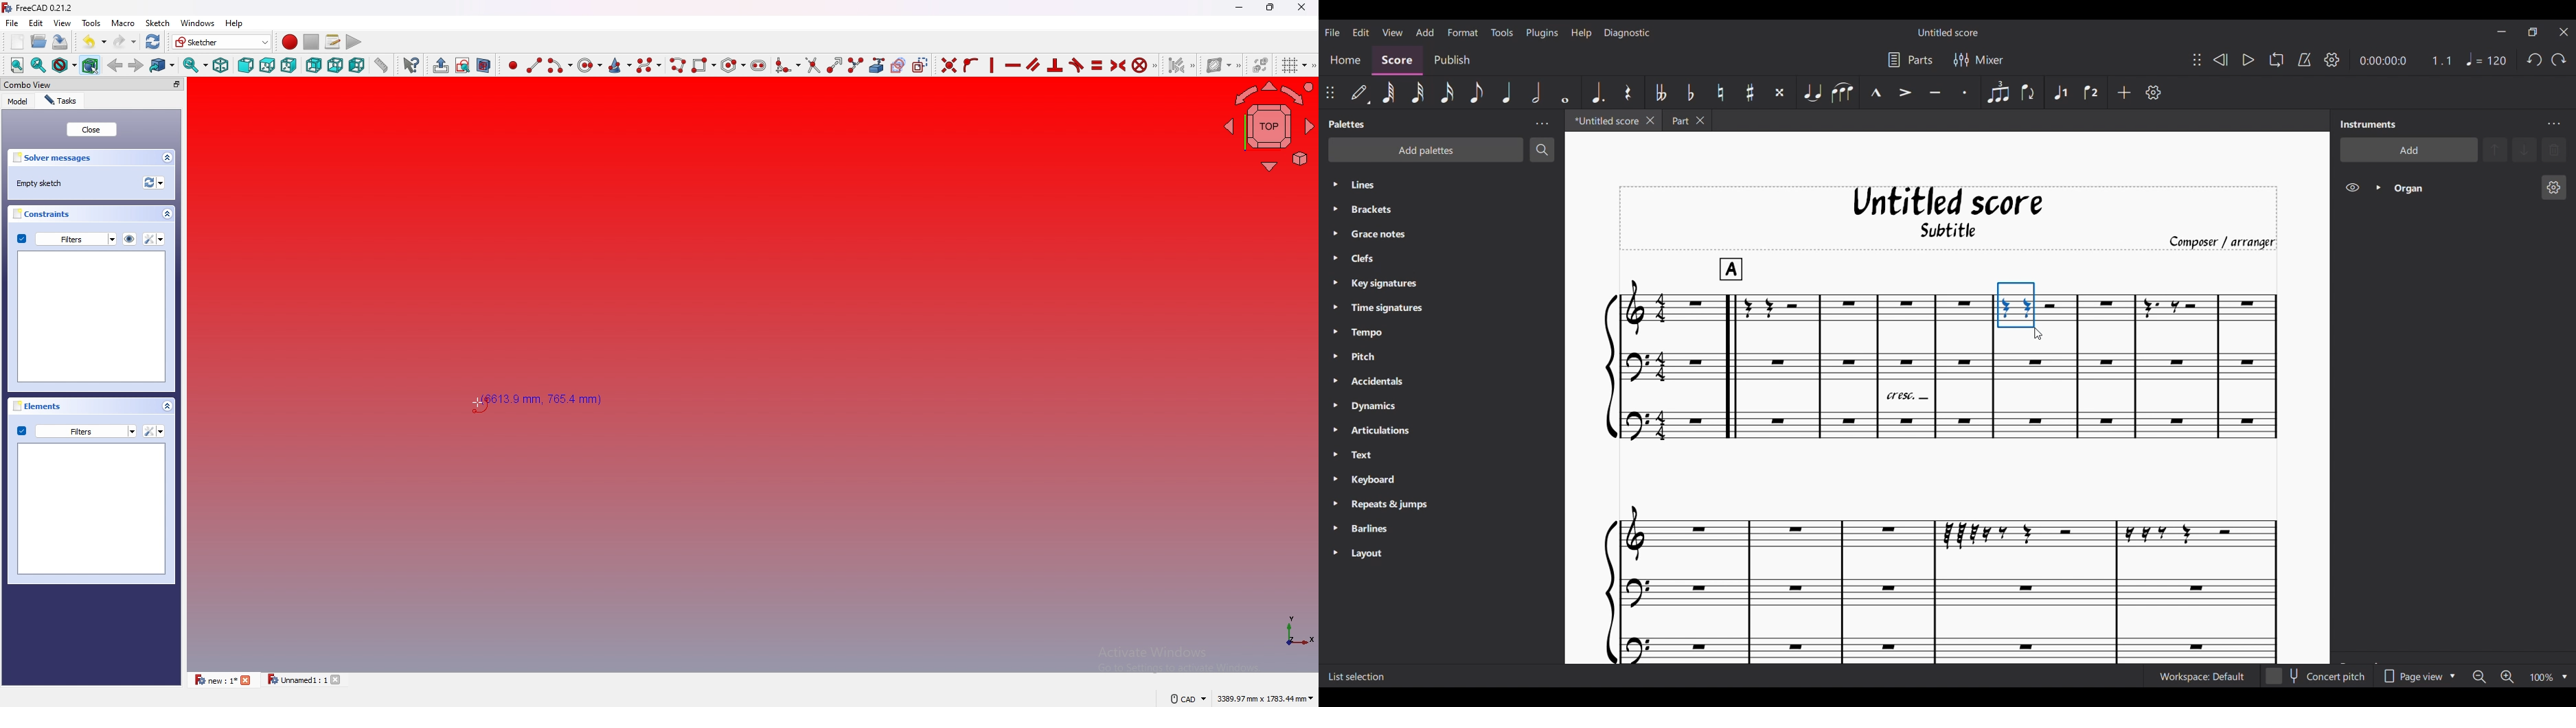 This screenshot has width=2576, height=728. I want to click on synced view, so click(196, 65).